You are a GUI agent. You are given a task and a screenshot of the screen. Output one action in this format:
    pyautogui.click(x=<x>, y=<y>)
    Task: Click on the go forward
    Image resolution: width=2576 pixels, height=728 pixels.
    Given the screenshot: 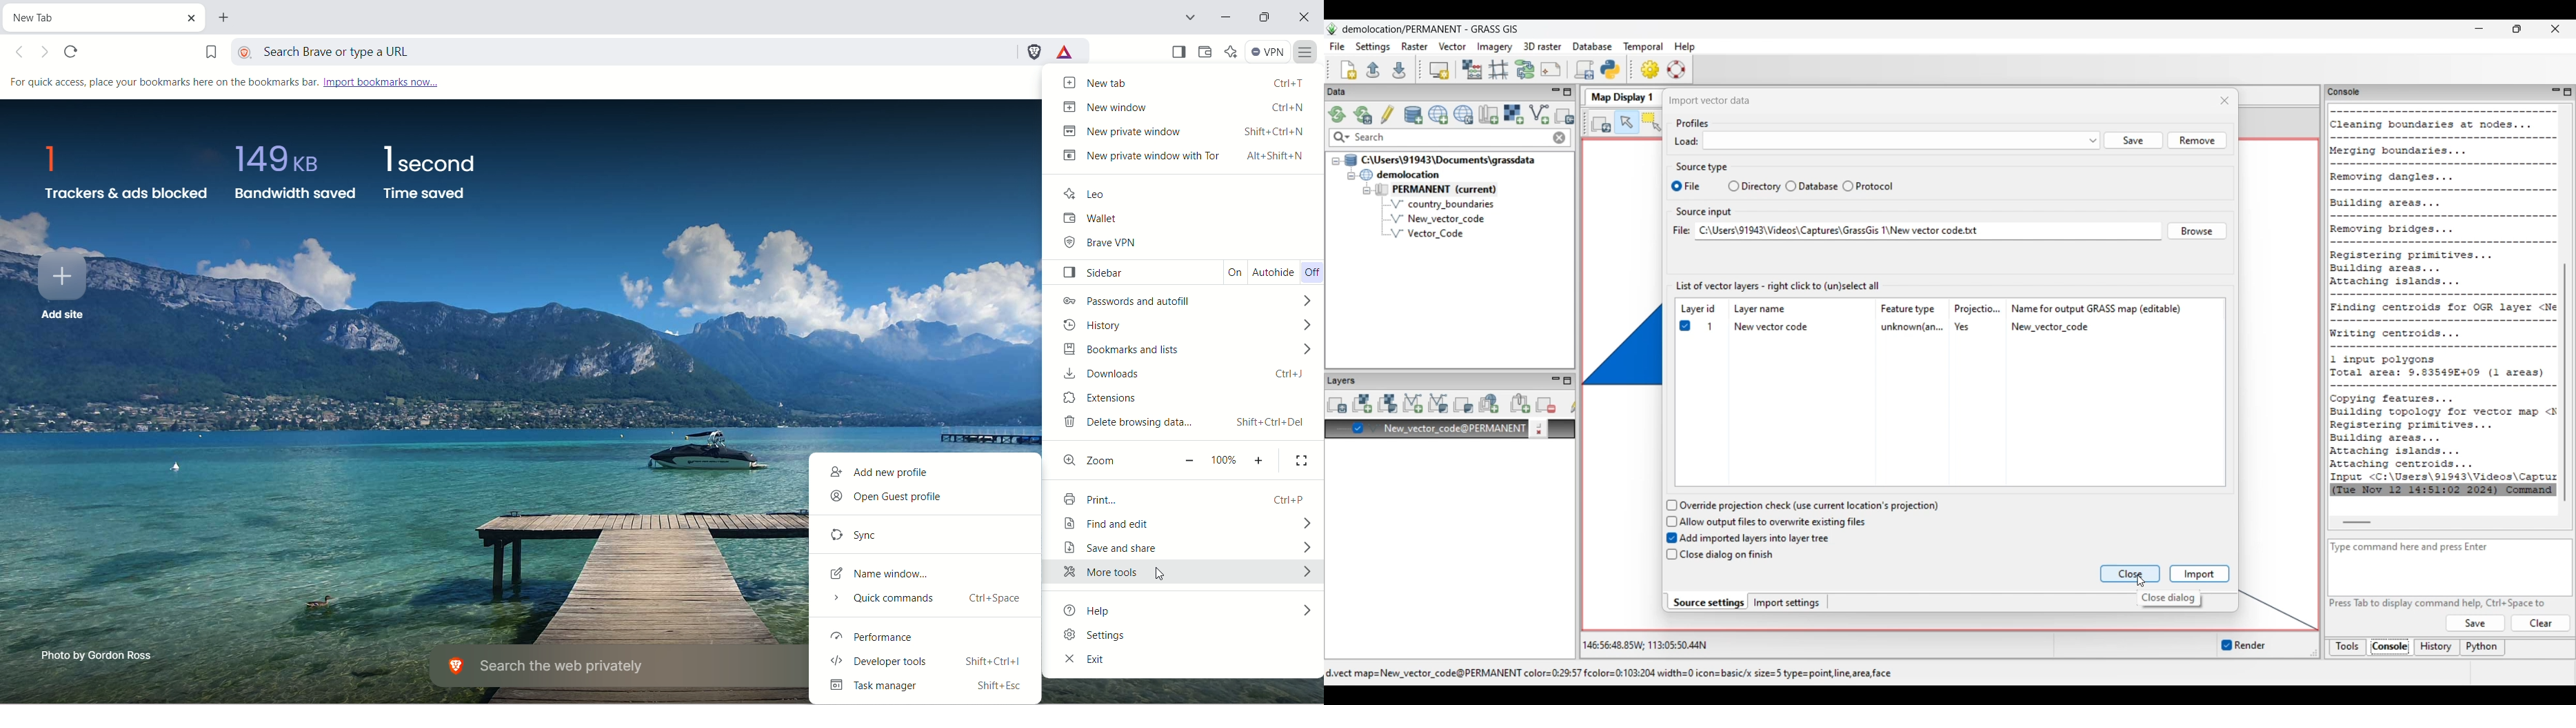 What is the action you would take?
    pyautogui.click(x=47, y=53)
    